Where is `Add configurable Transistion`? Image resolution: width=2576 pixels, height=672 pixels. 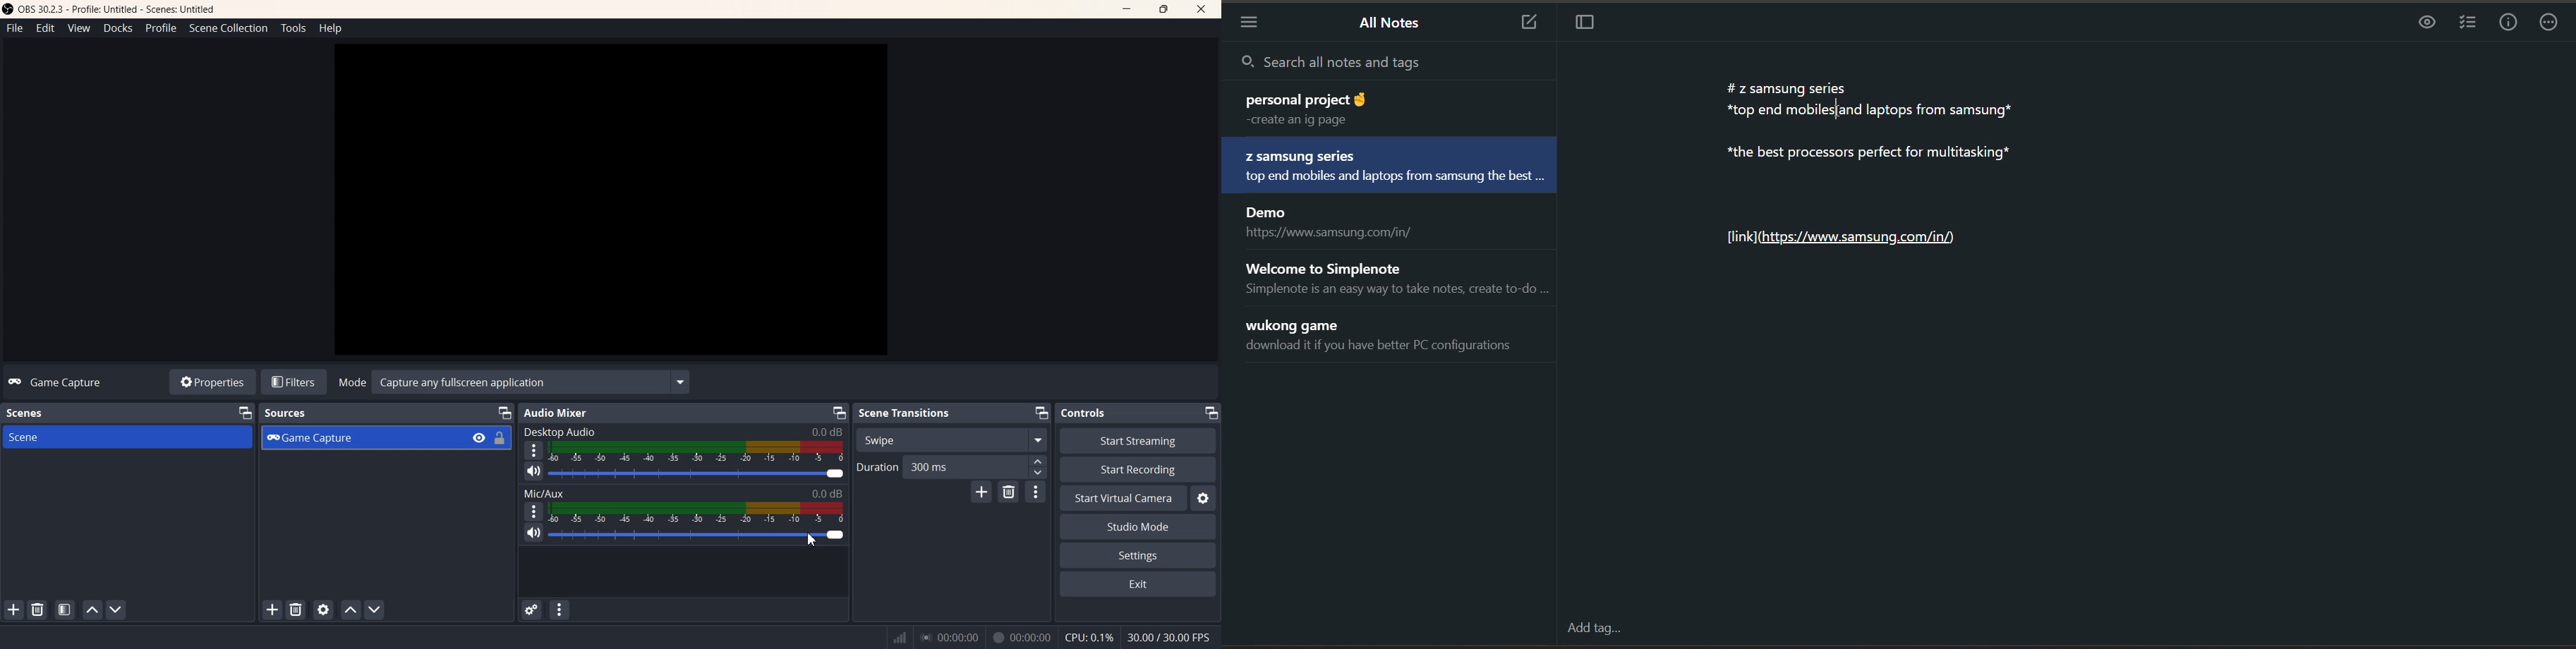
Add configurable Transistion is located at coordinates (982, 492).